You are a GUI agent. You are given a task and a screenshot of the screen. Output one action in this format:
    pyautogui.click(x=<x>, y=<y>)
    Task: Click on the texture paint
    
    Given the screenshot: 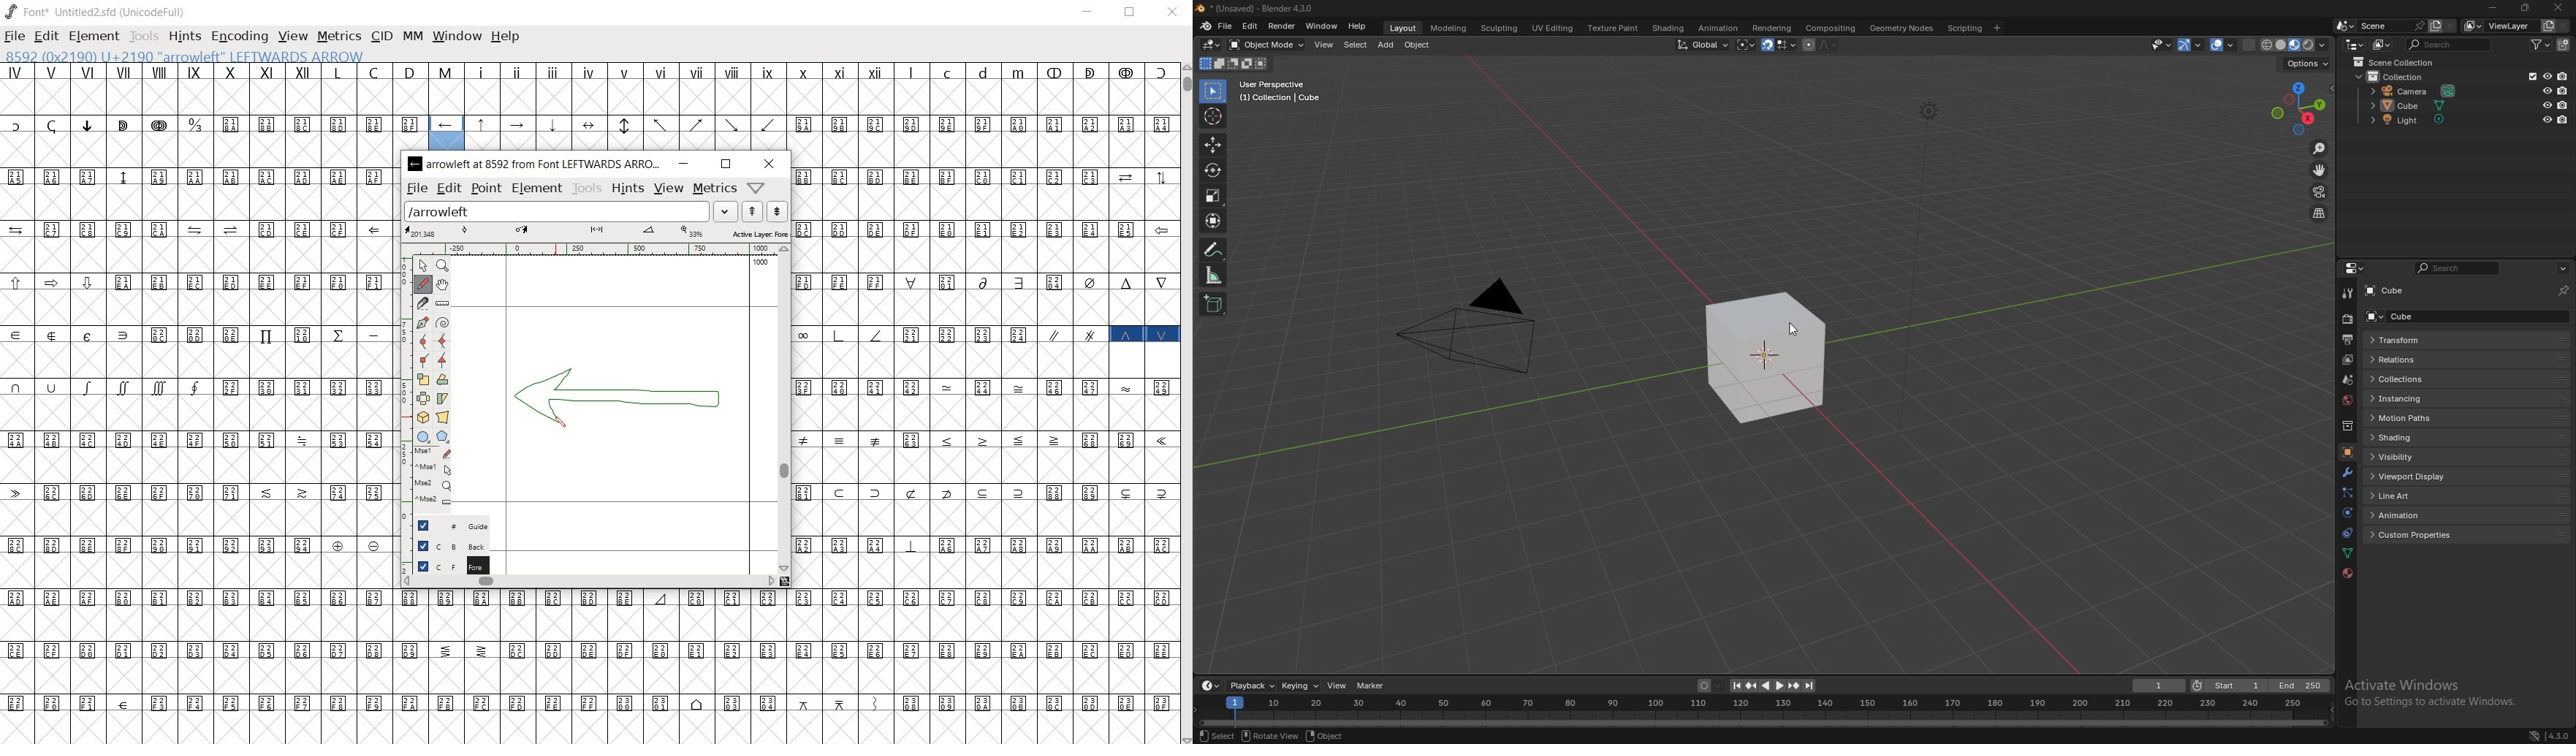 What is the action you would take?
    pyautogui.click(x=1611, y=28)
    